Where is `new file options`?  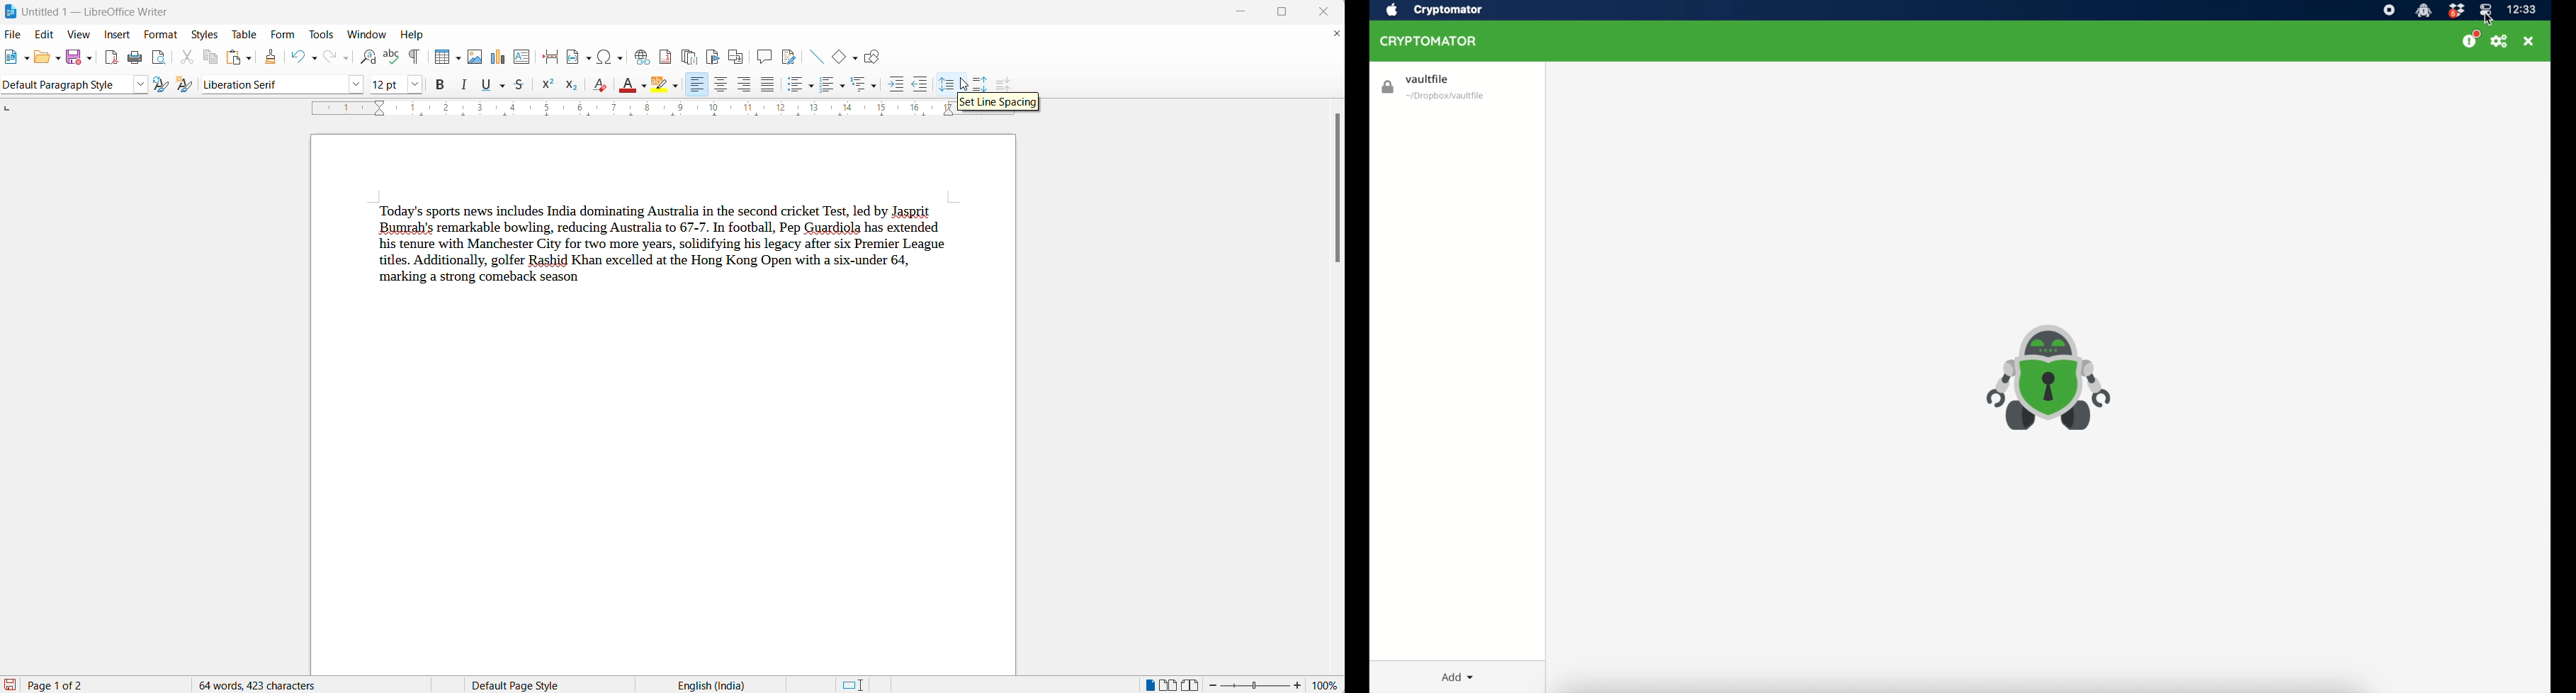
new file options is located at coordinates (28, 60).